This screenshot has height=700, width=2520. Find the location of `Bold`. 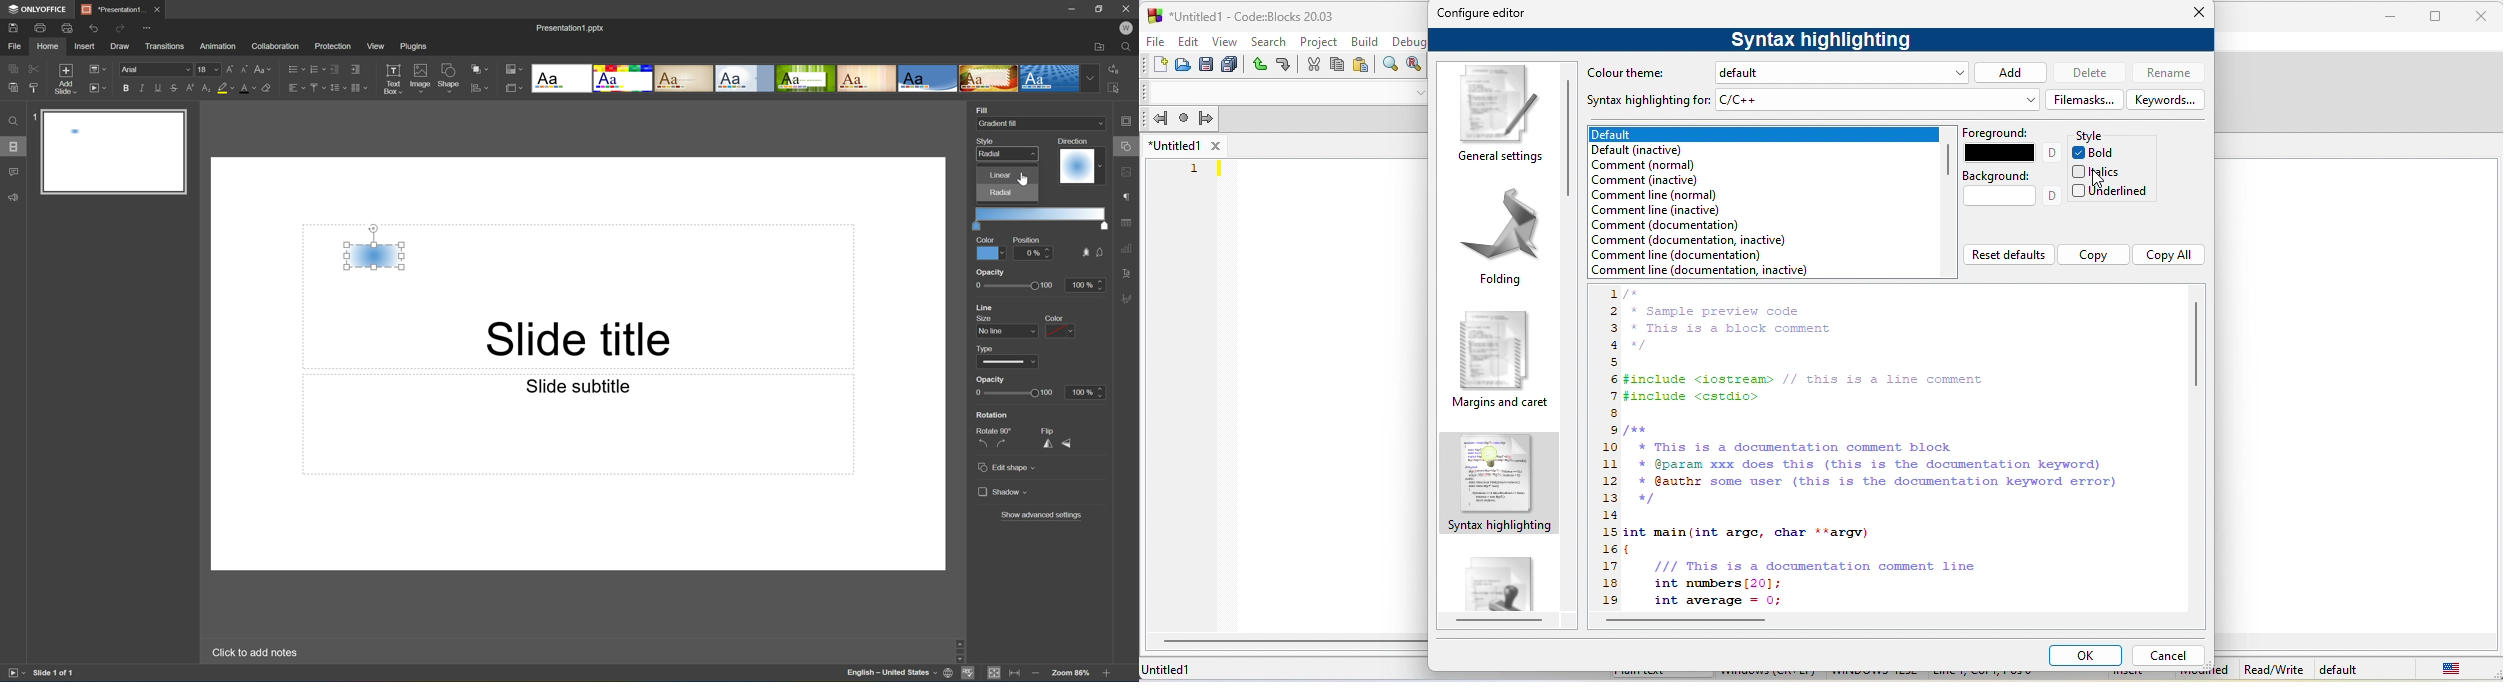

Bold is located at coordinates (126, 86).